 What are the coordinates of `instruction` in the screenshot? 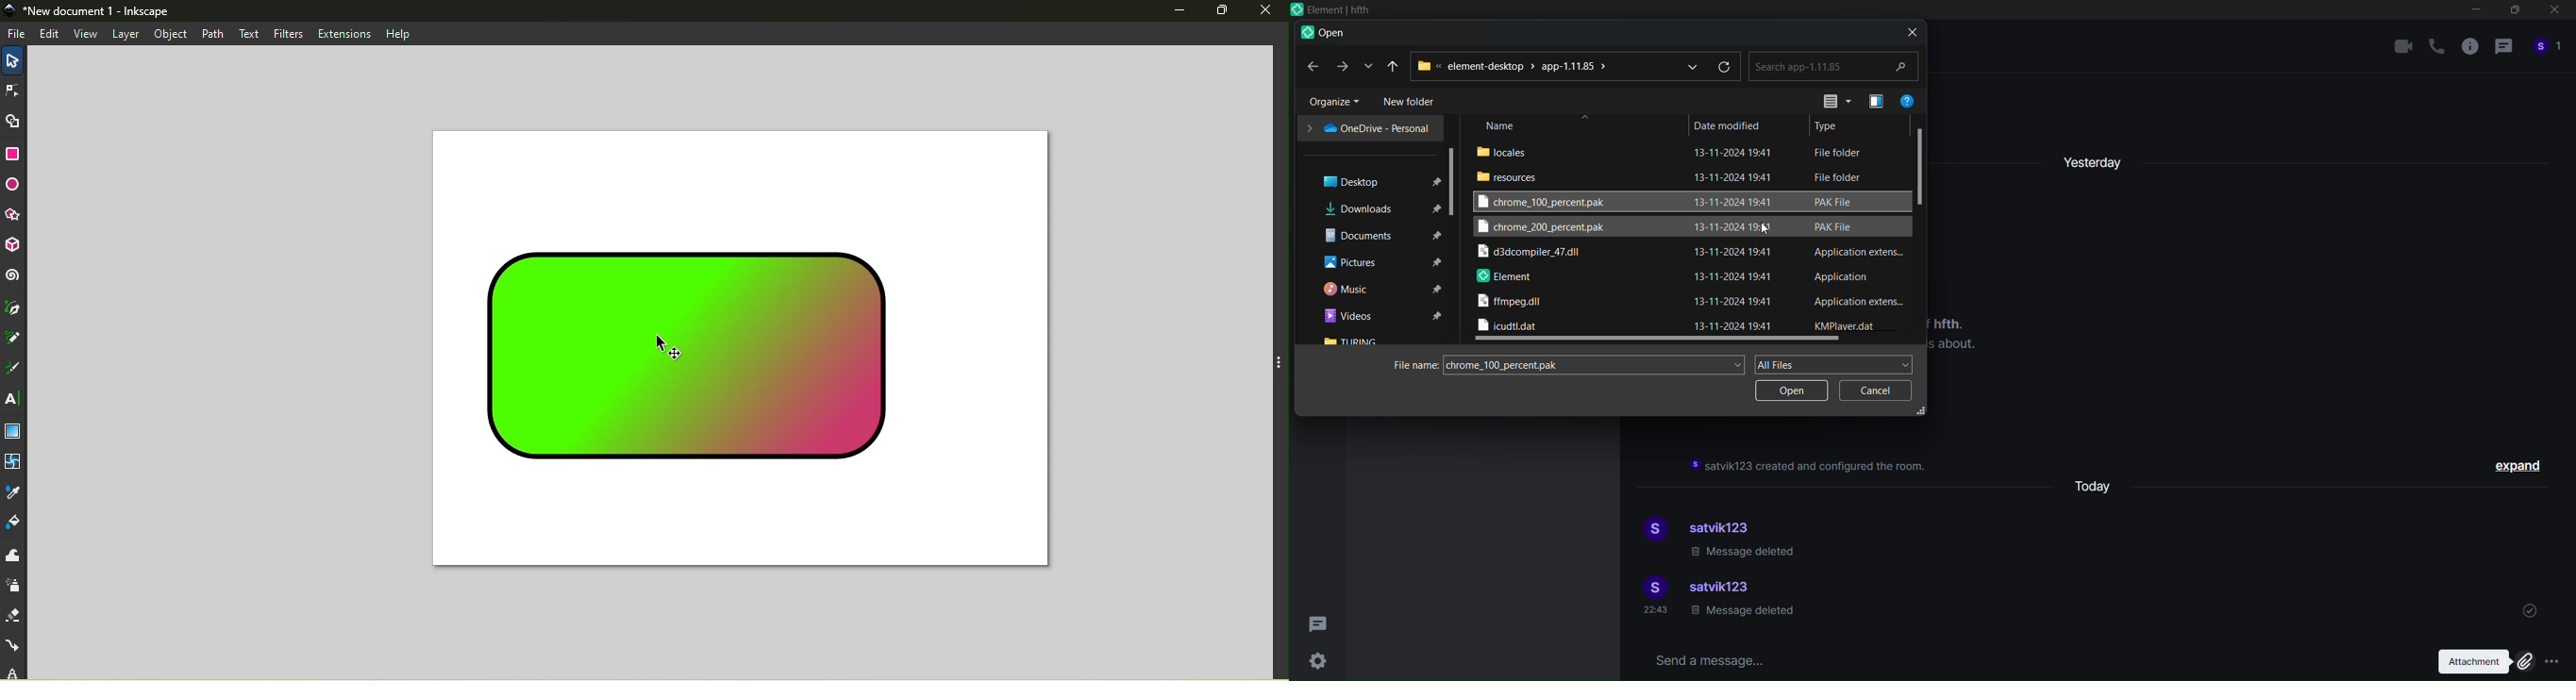 It's located at (1811, 467).